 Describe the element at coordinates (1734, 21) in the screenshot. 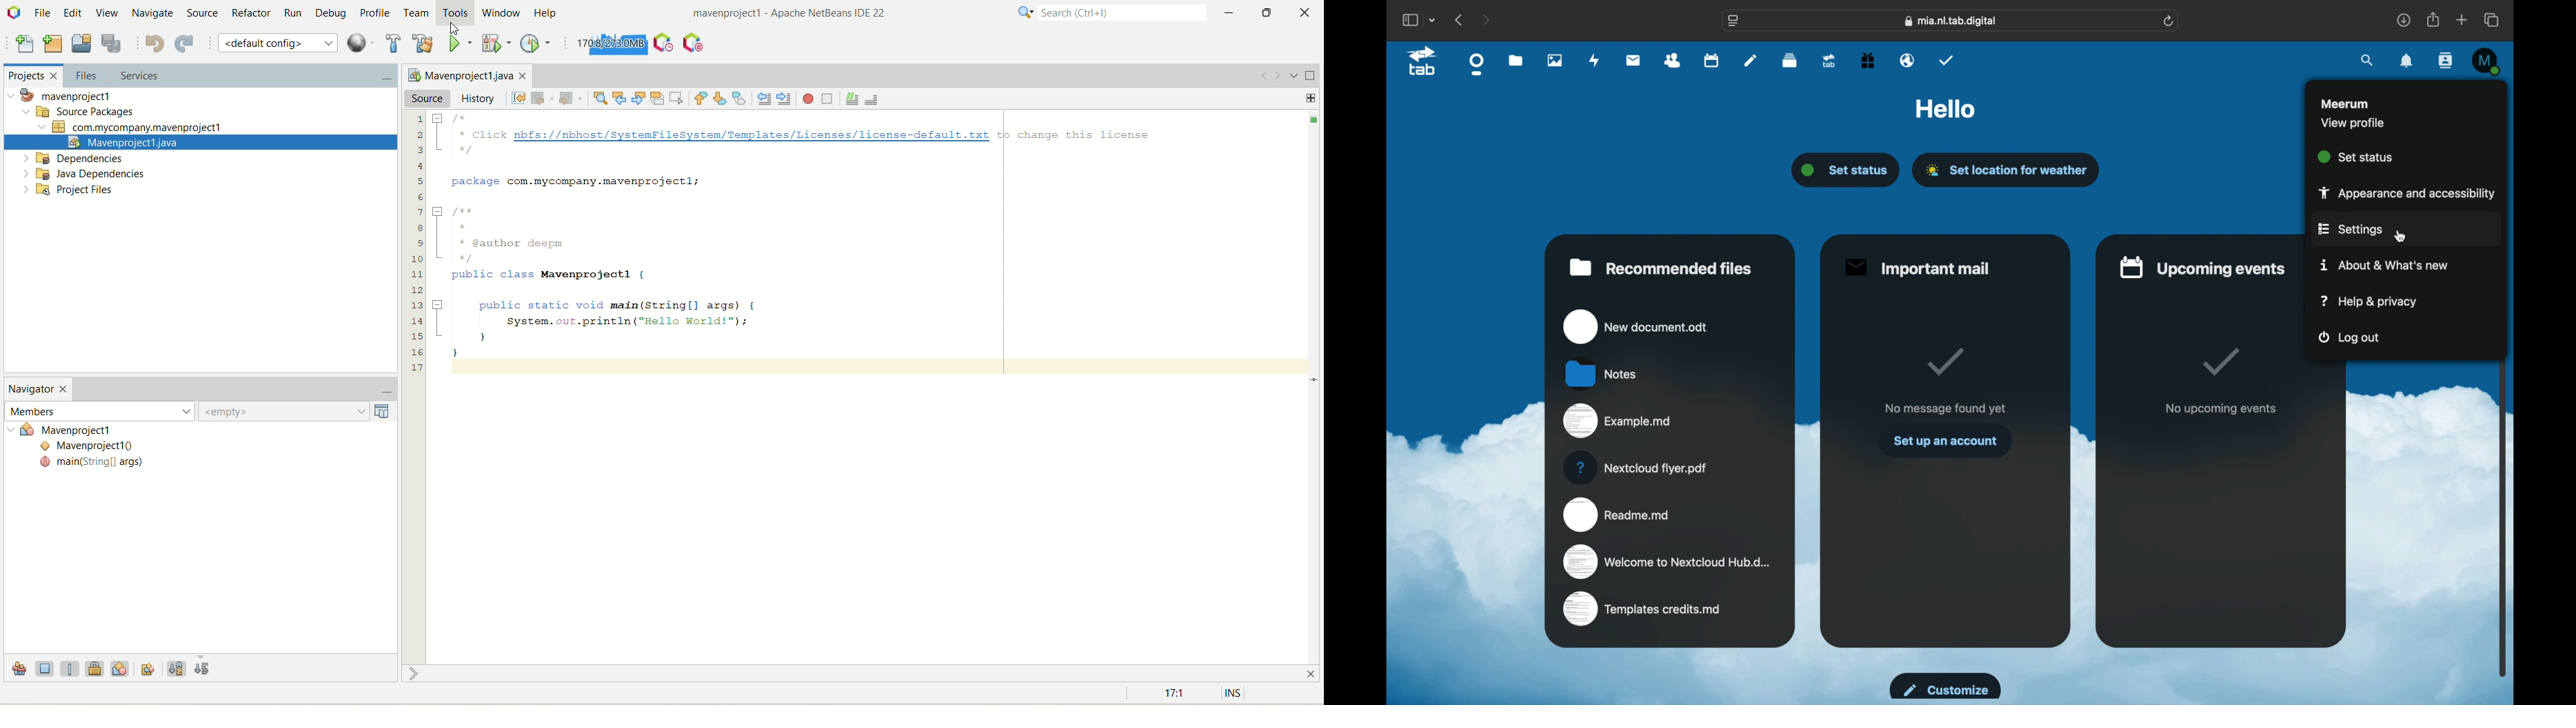

I see `website settings` at that location.